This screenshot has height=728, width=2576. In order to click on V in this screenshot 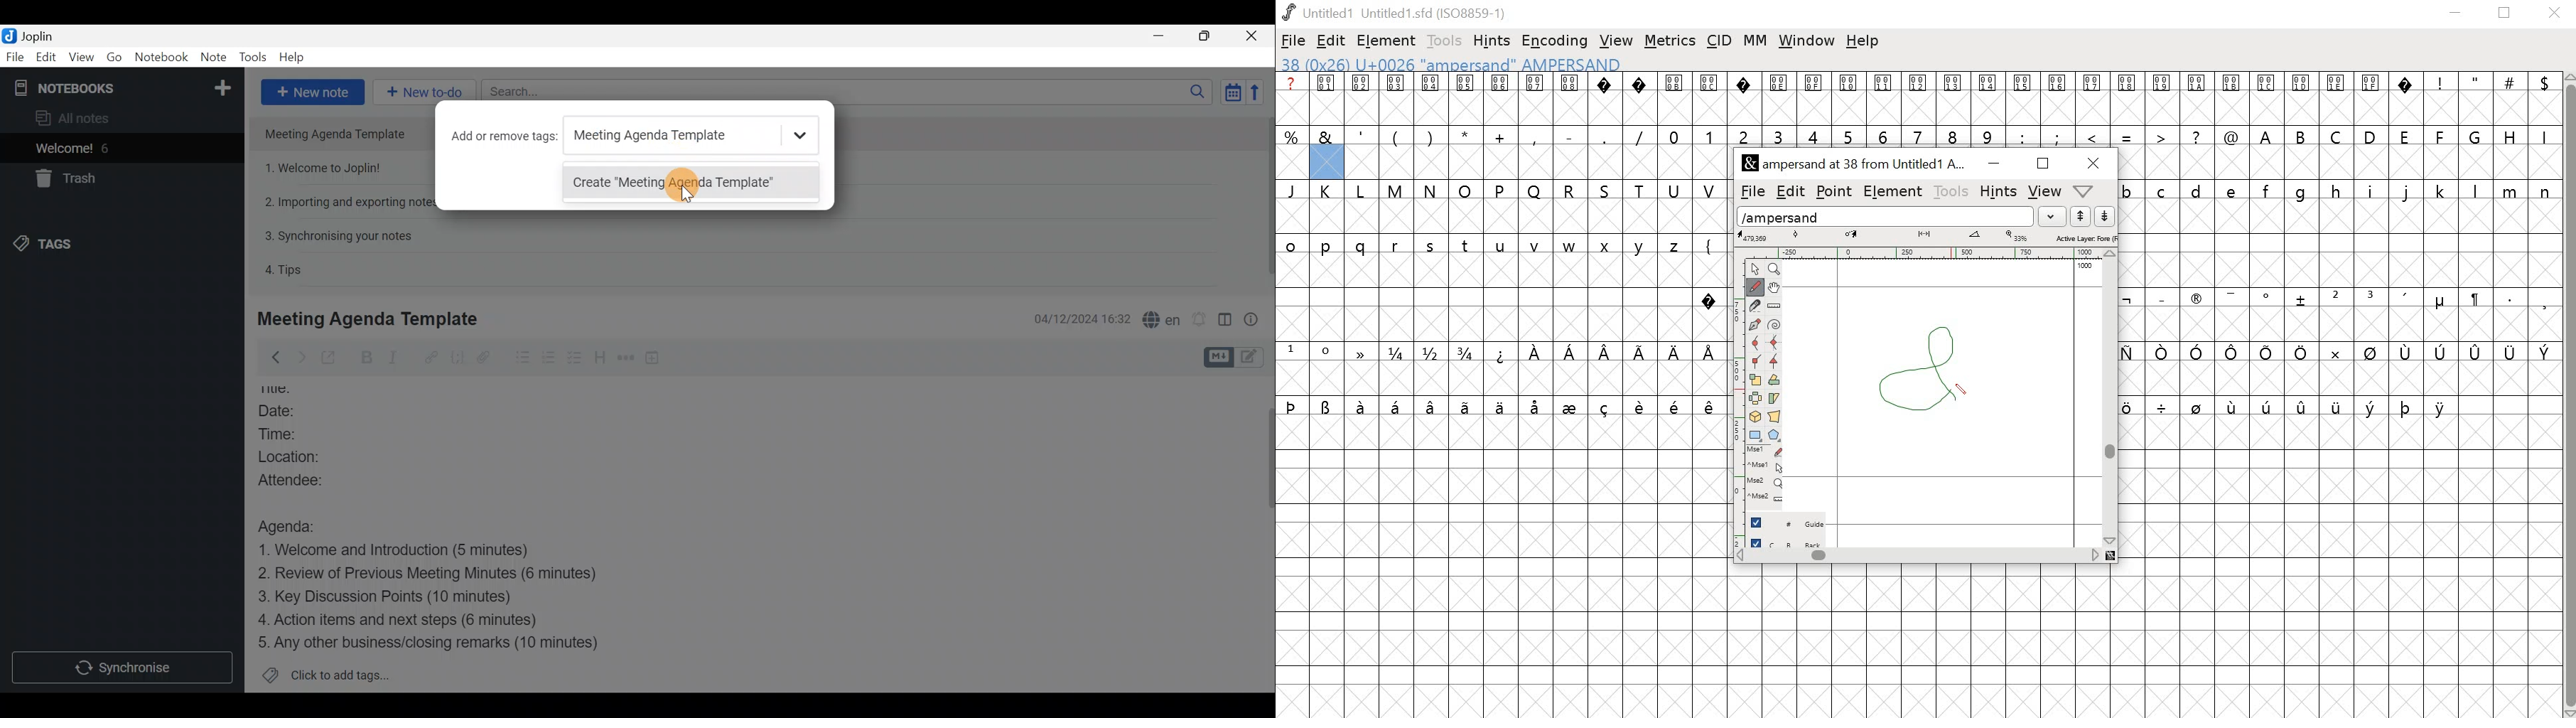, I will do `click(1710, 189)`.